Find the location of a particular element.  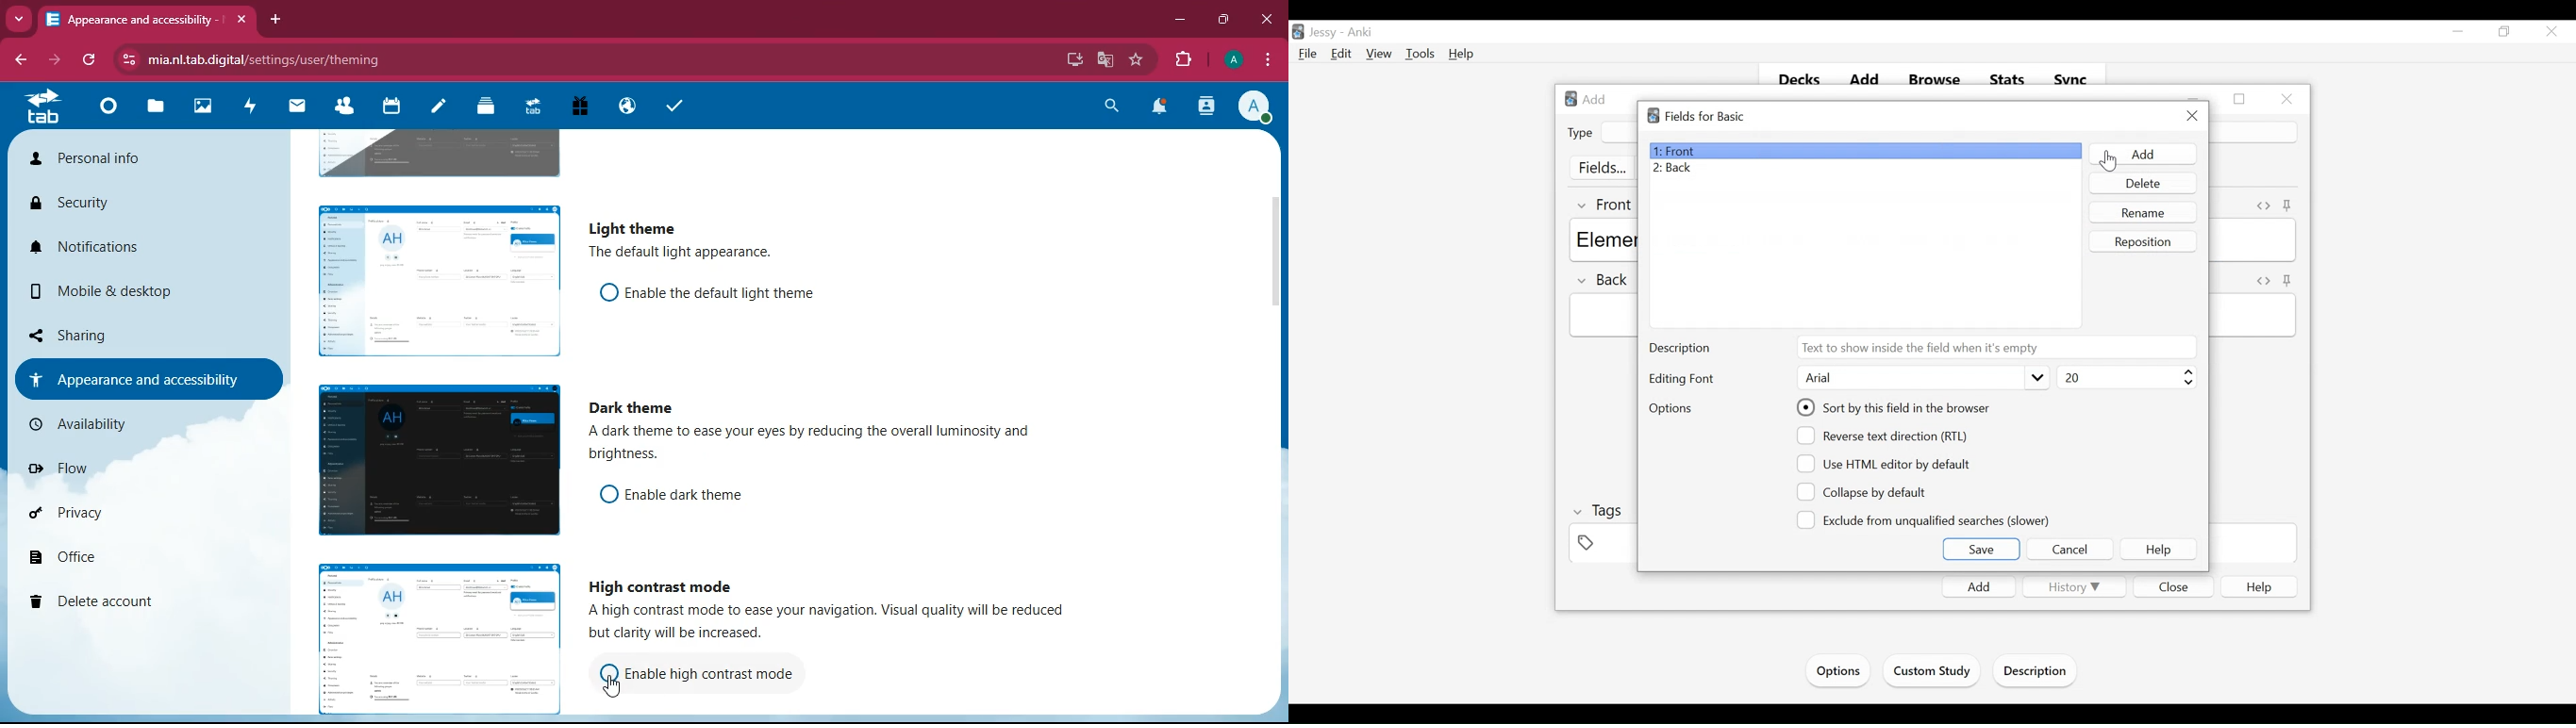

Cursor is located at coordinates (2108, 161).